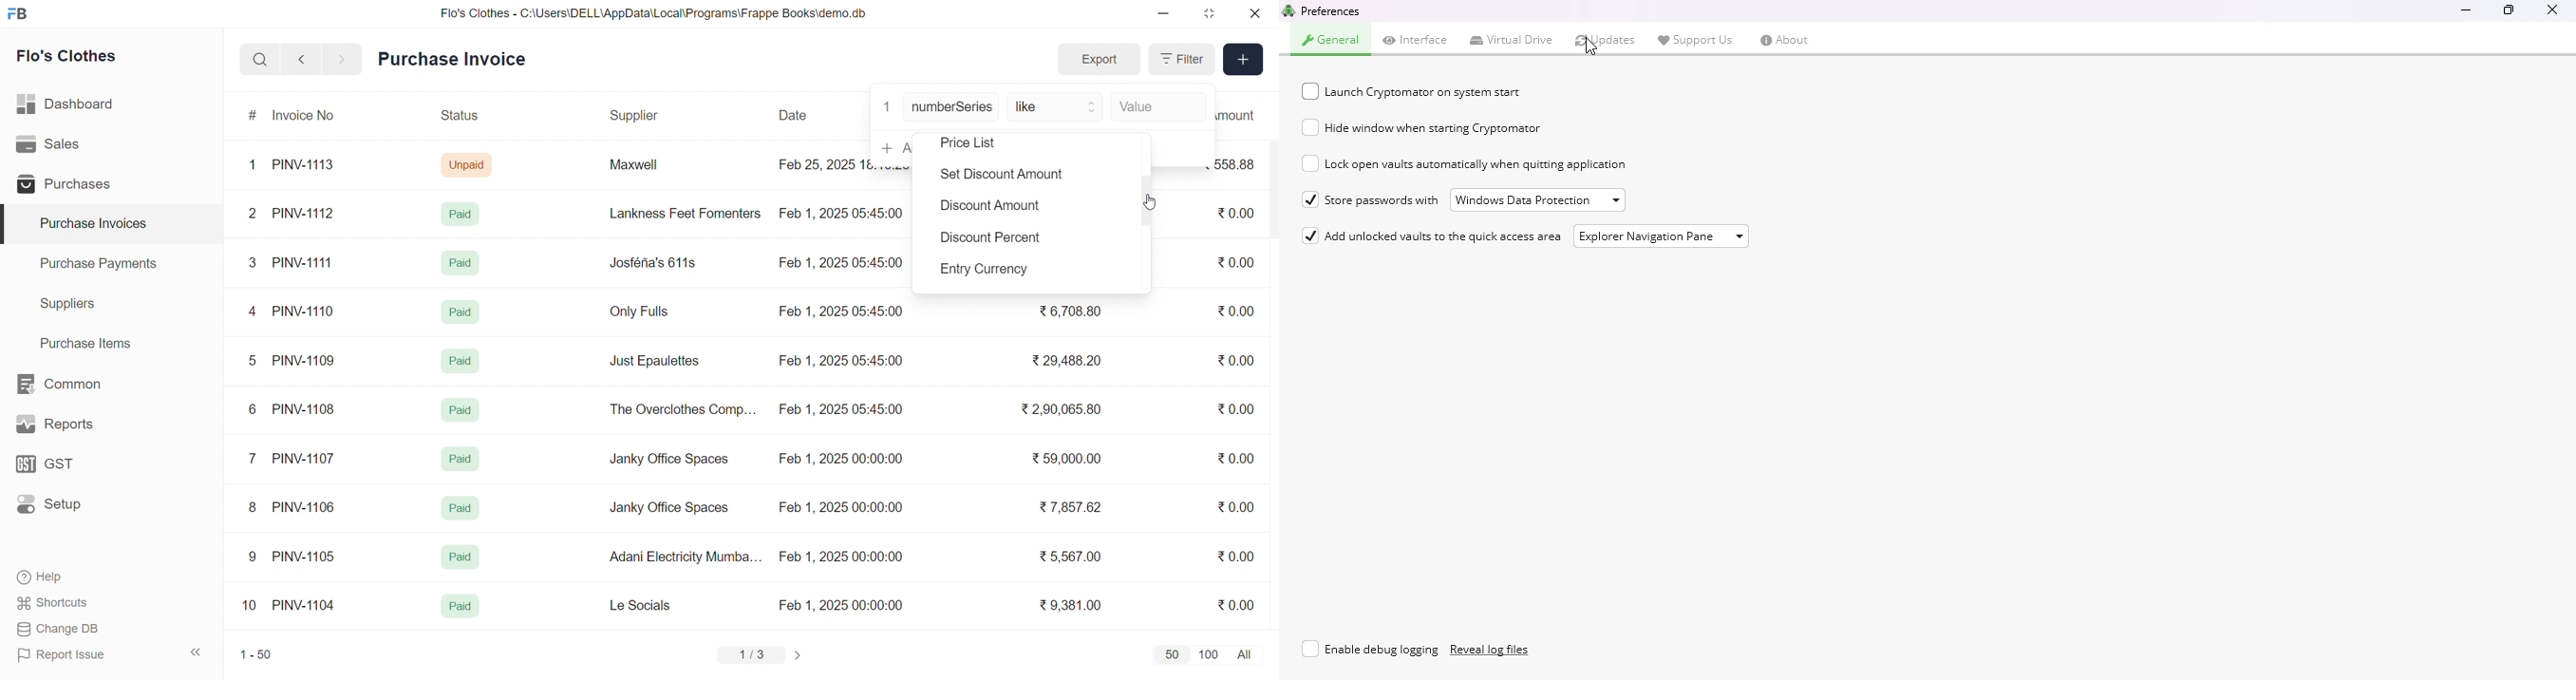  What do you see at coordinates (461, 410) in the screenshot?
I see `Paid` at bounding box center [461, 410].